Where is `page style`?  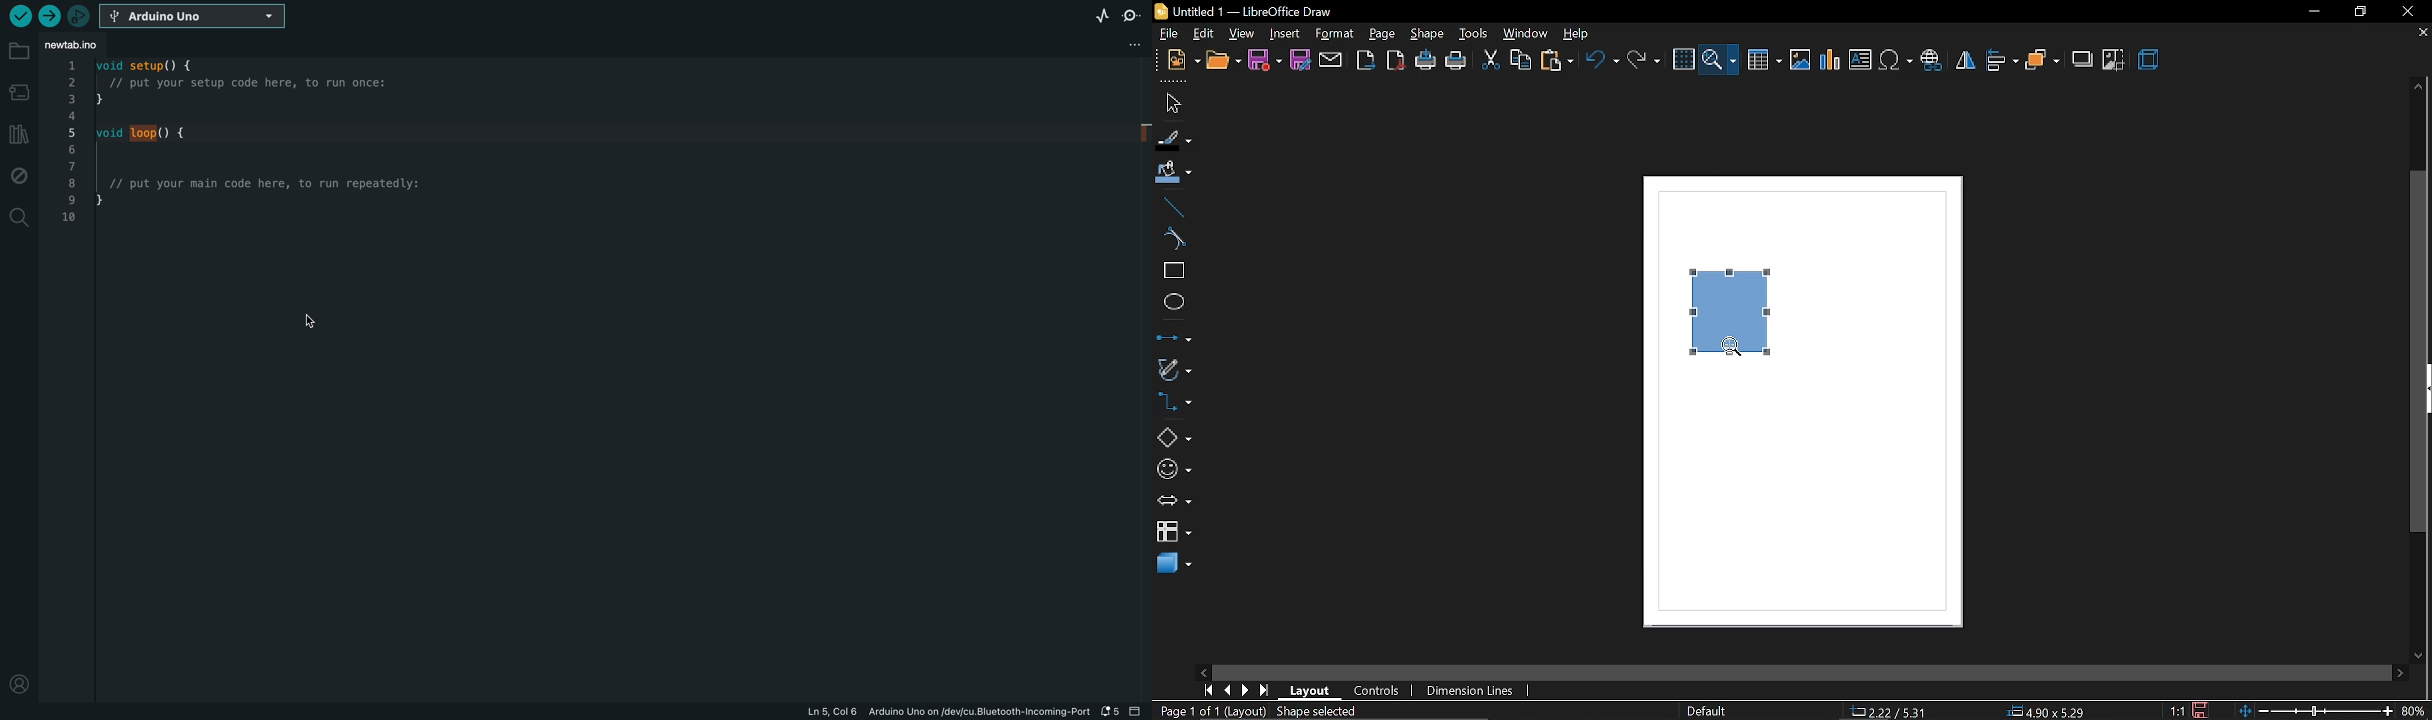 page style is located at coordinates (1708, 712).